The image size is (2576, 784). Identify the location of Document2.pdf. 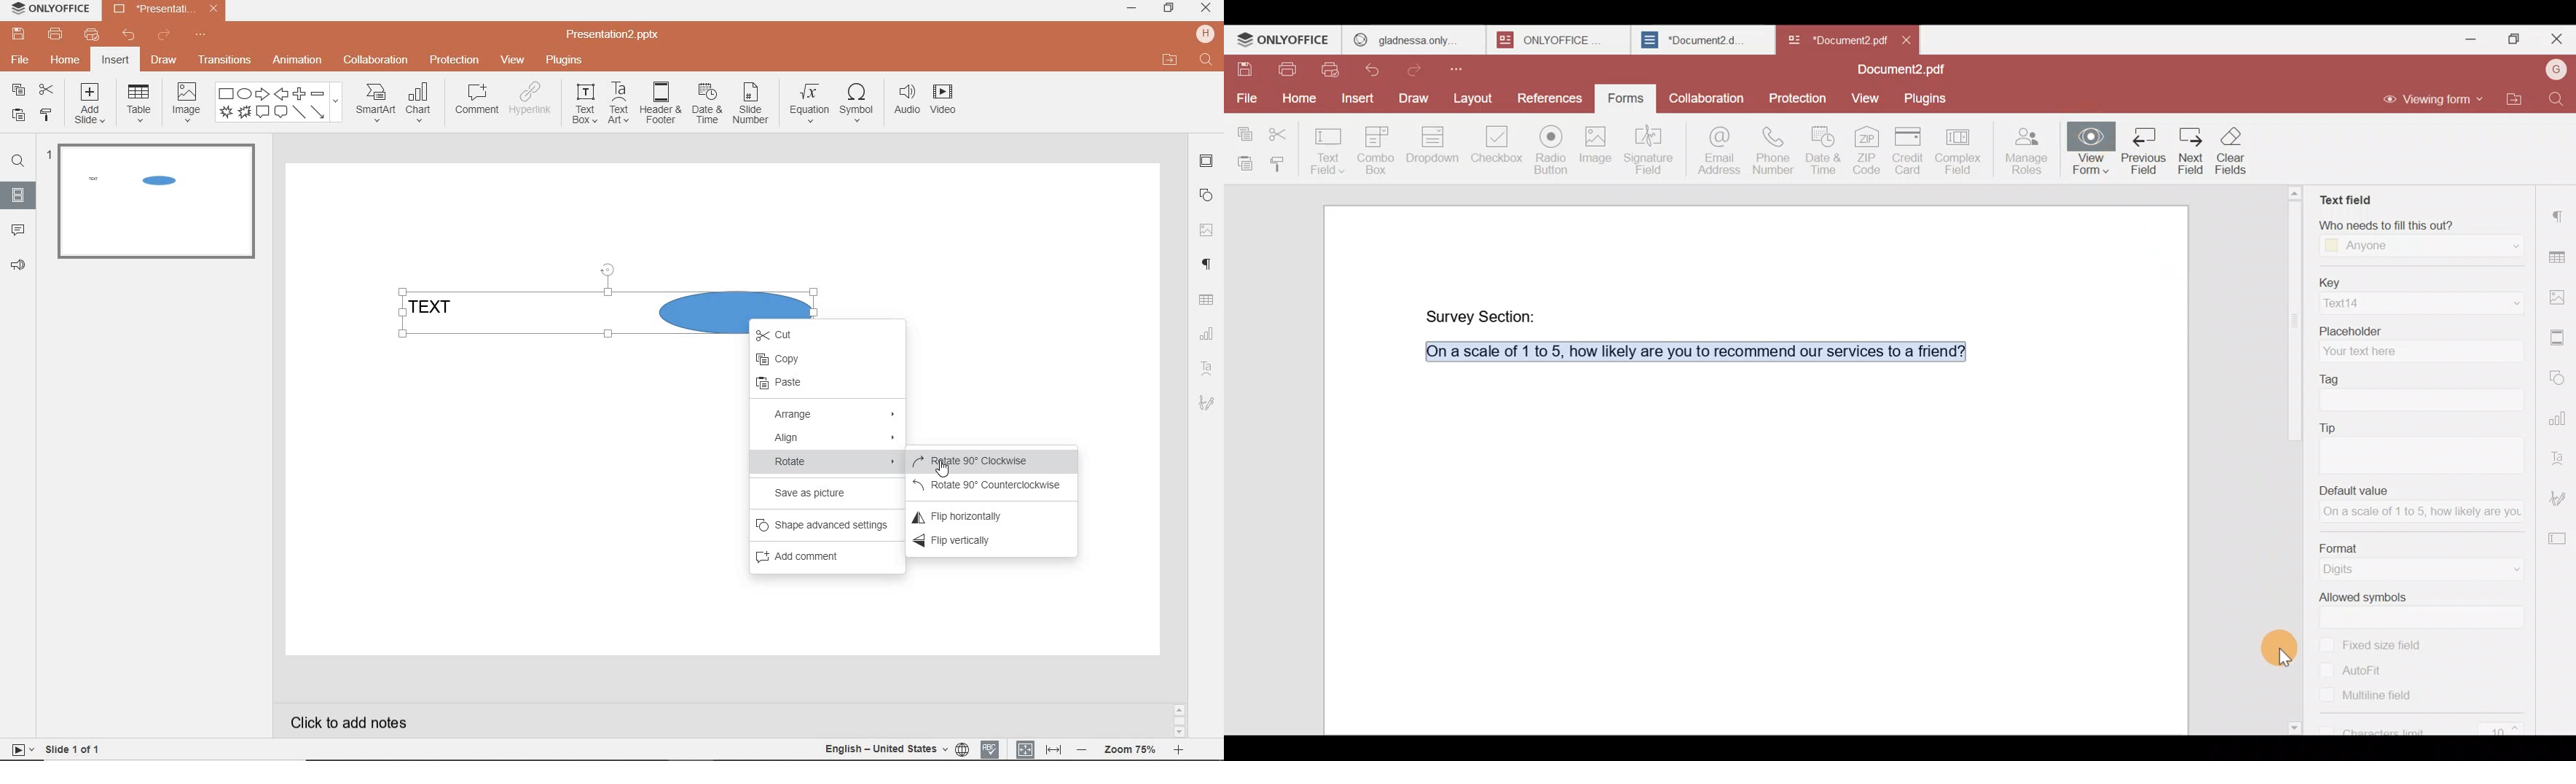
(1896, 70).